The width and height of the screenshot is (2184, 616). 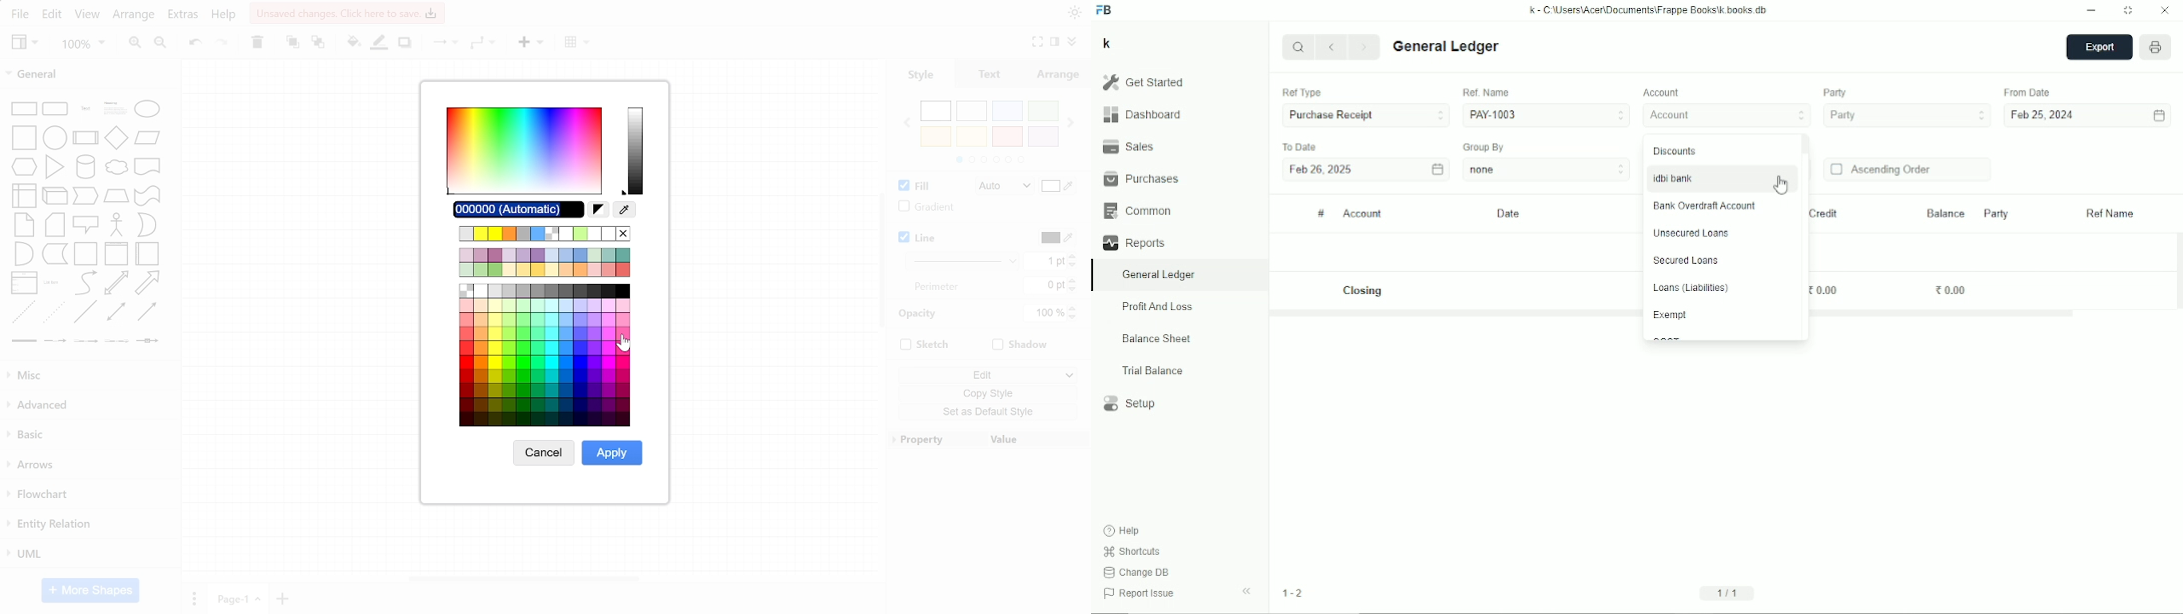 I want to click on k - C:\Users\Acer\Documents\Frappe books\k.books.db, so click(x=1649, y=10).